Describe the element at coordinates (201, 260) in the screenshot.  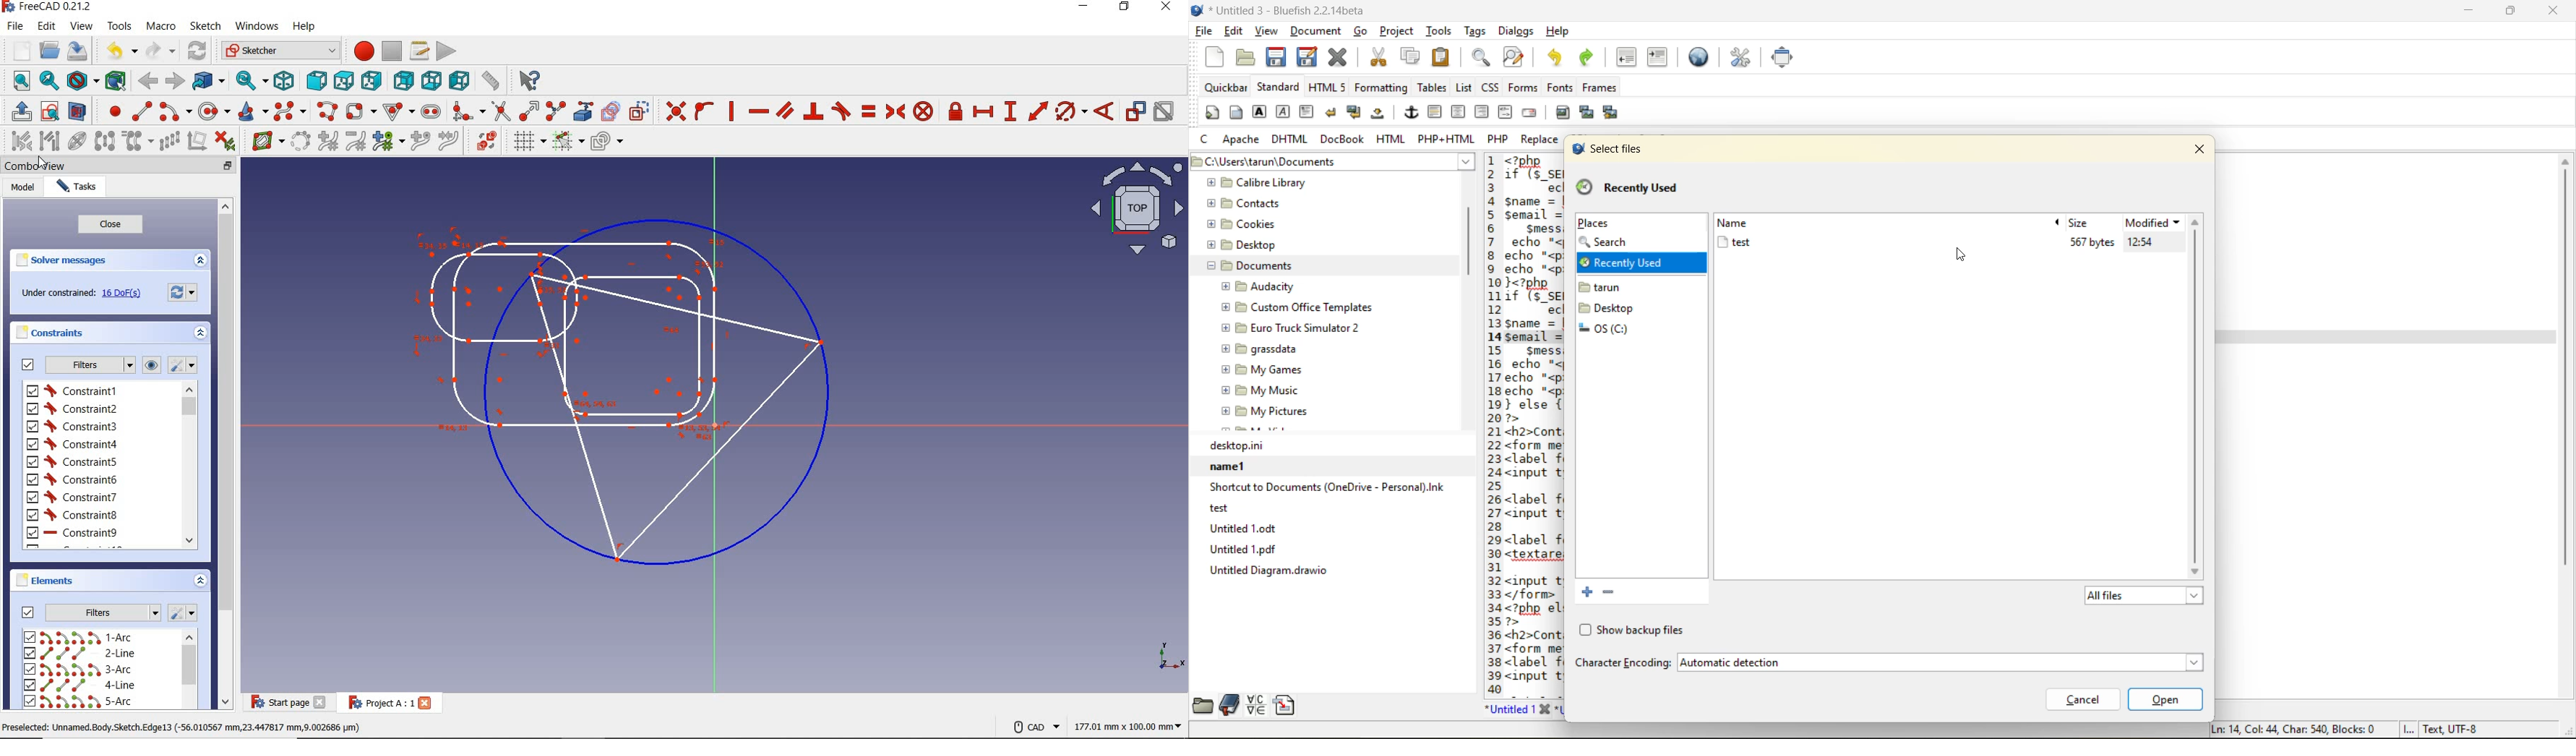
I see `expand` at that location.